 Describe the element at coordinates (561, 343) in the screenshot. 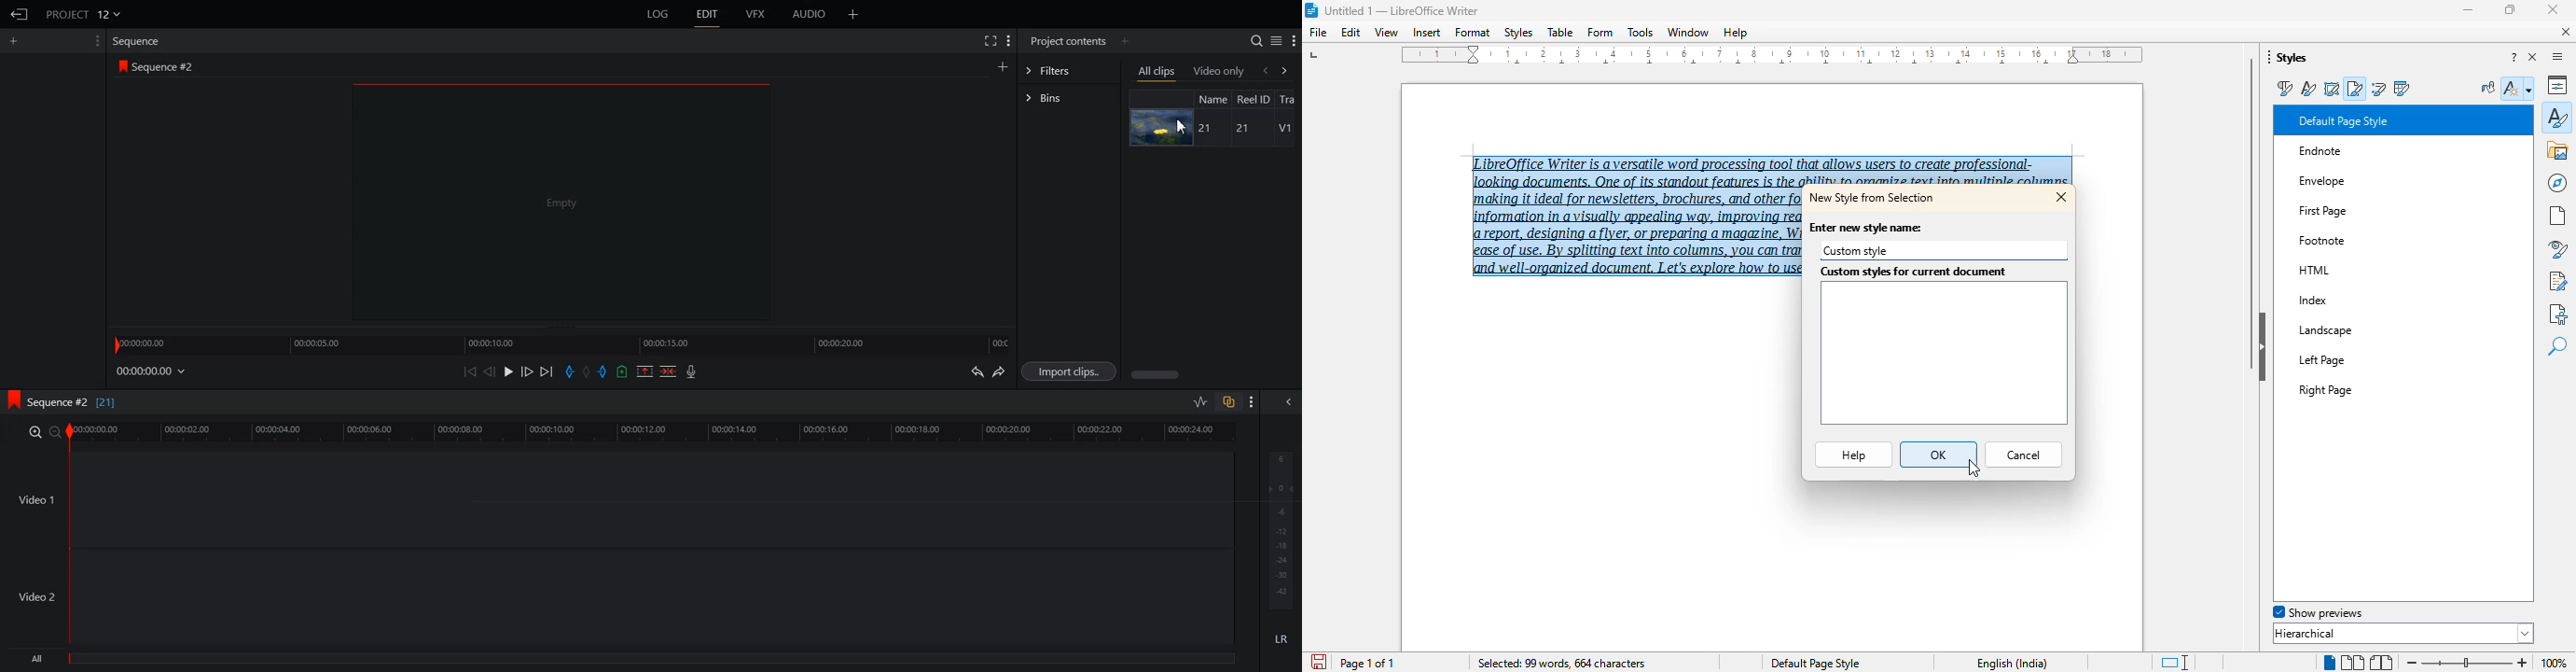

I see `Timeline` at that location.